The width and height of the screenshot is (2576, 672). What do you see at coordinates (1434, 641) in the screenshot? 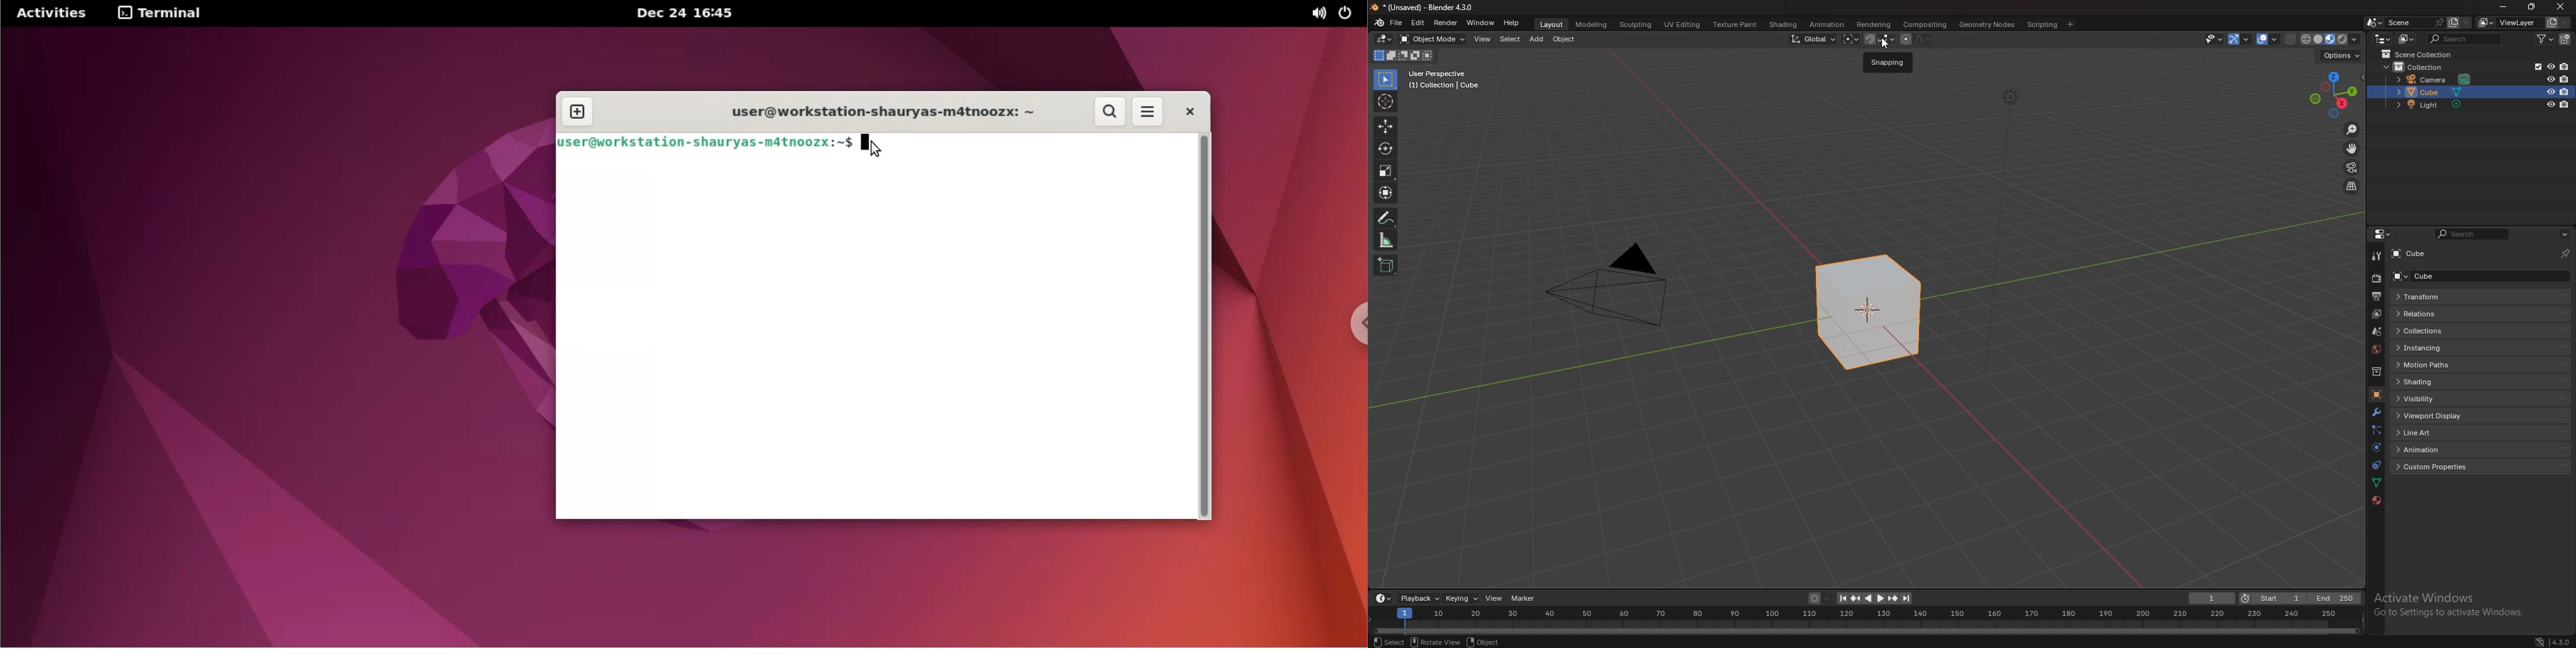
I see `rotate view` at bounding box center [1434, 641].